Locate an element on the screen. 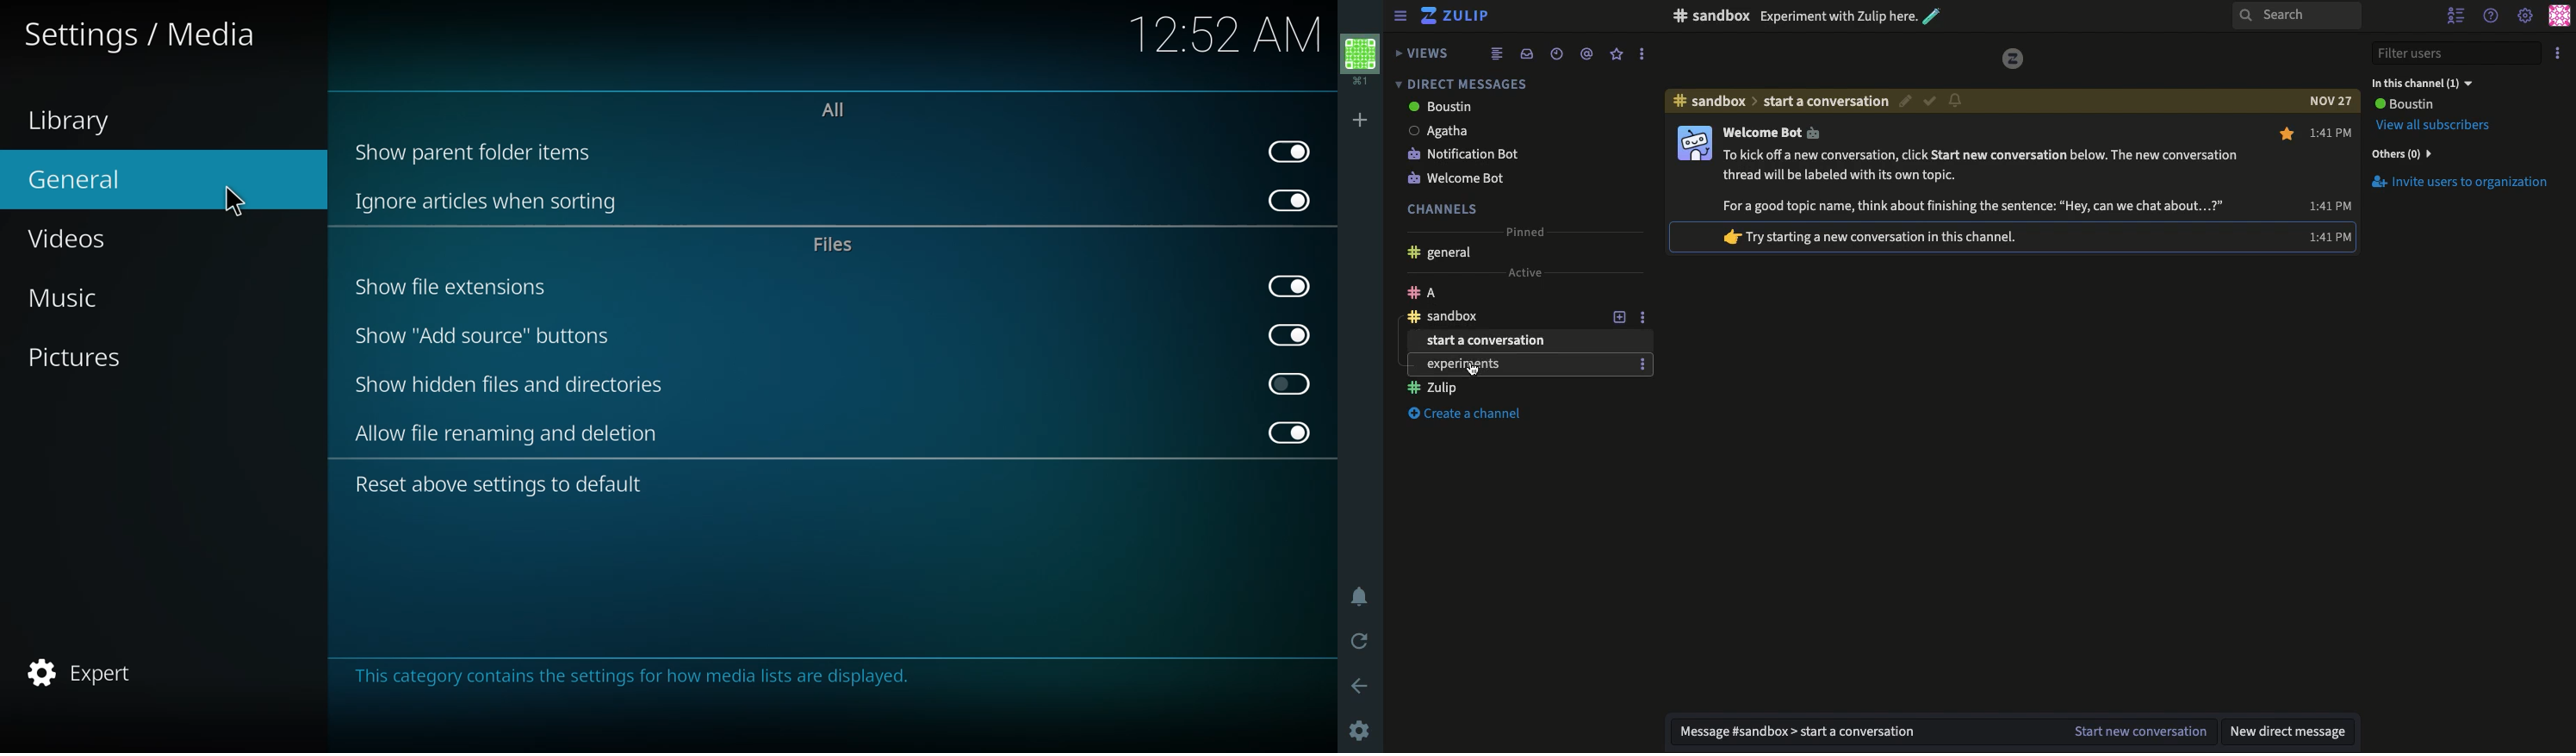 This screenshot has height=756, width=2576. Profile is located at coordinates (1359, 58).